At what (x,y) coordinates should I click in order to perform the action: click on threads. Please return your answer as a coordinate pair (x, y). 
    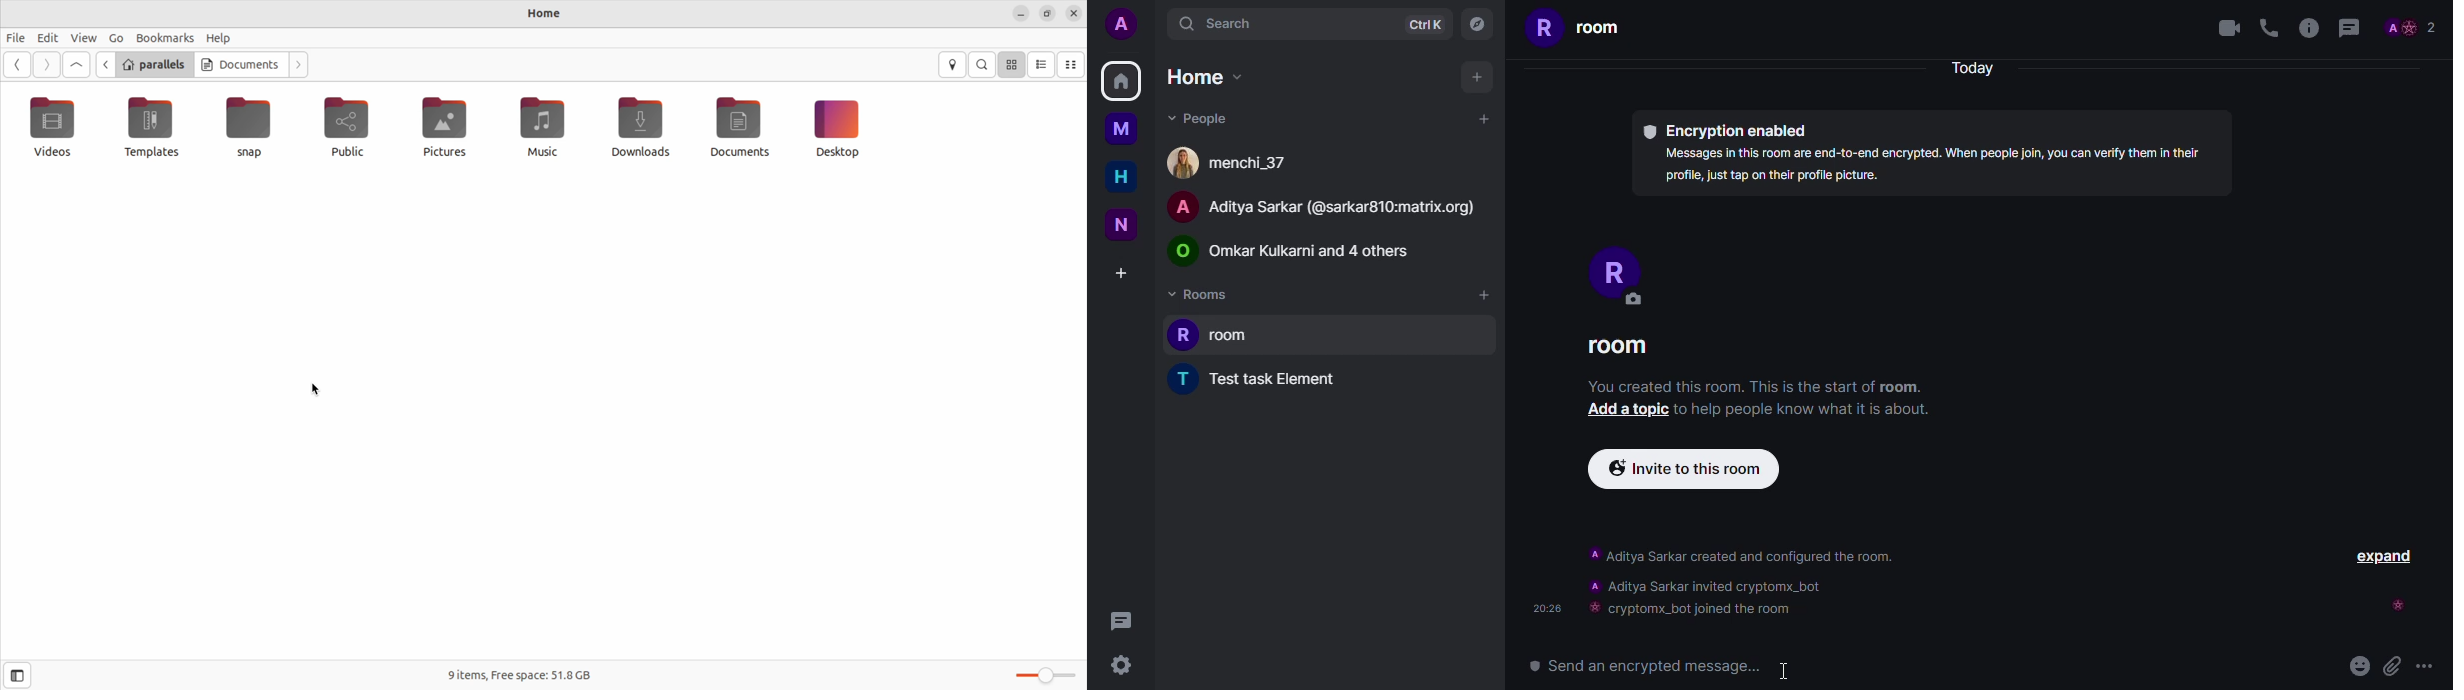
    Looking at the image, I should click on (1120, 621).